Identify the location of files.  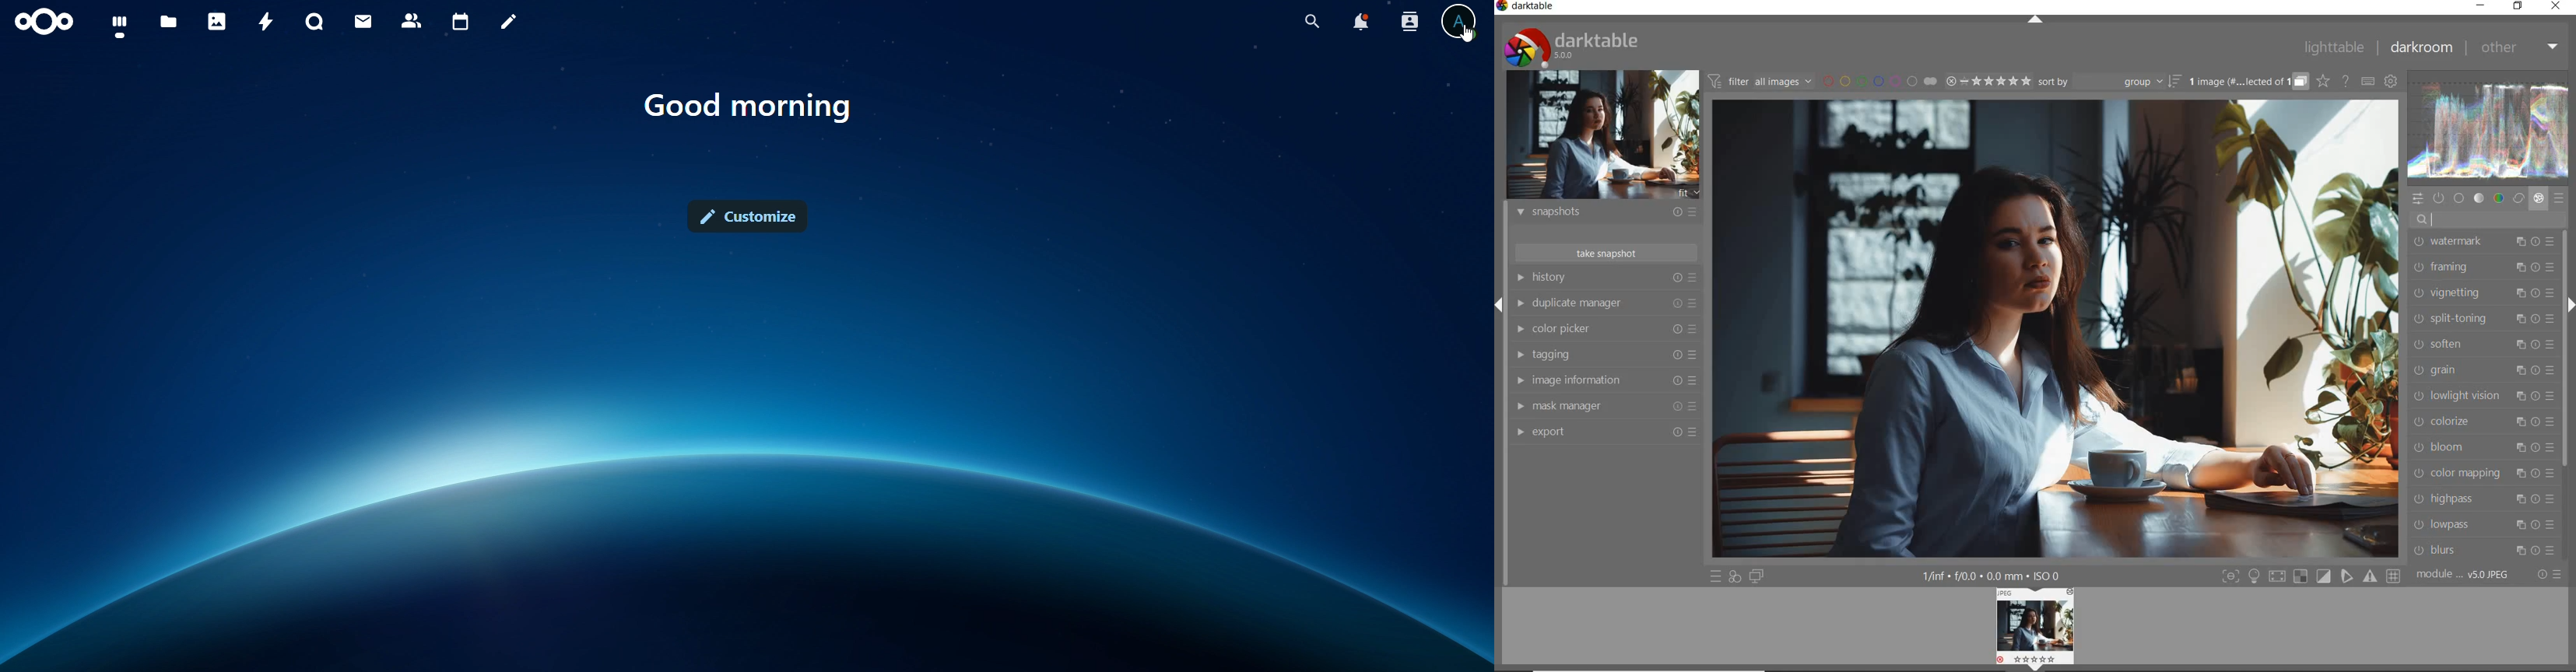
(170, 22).